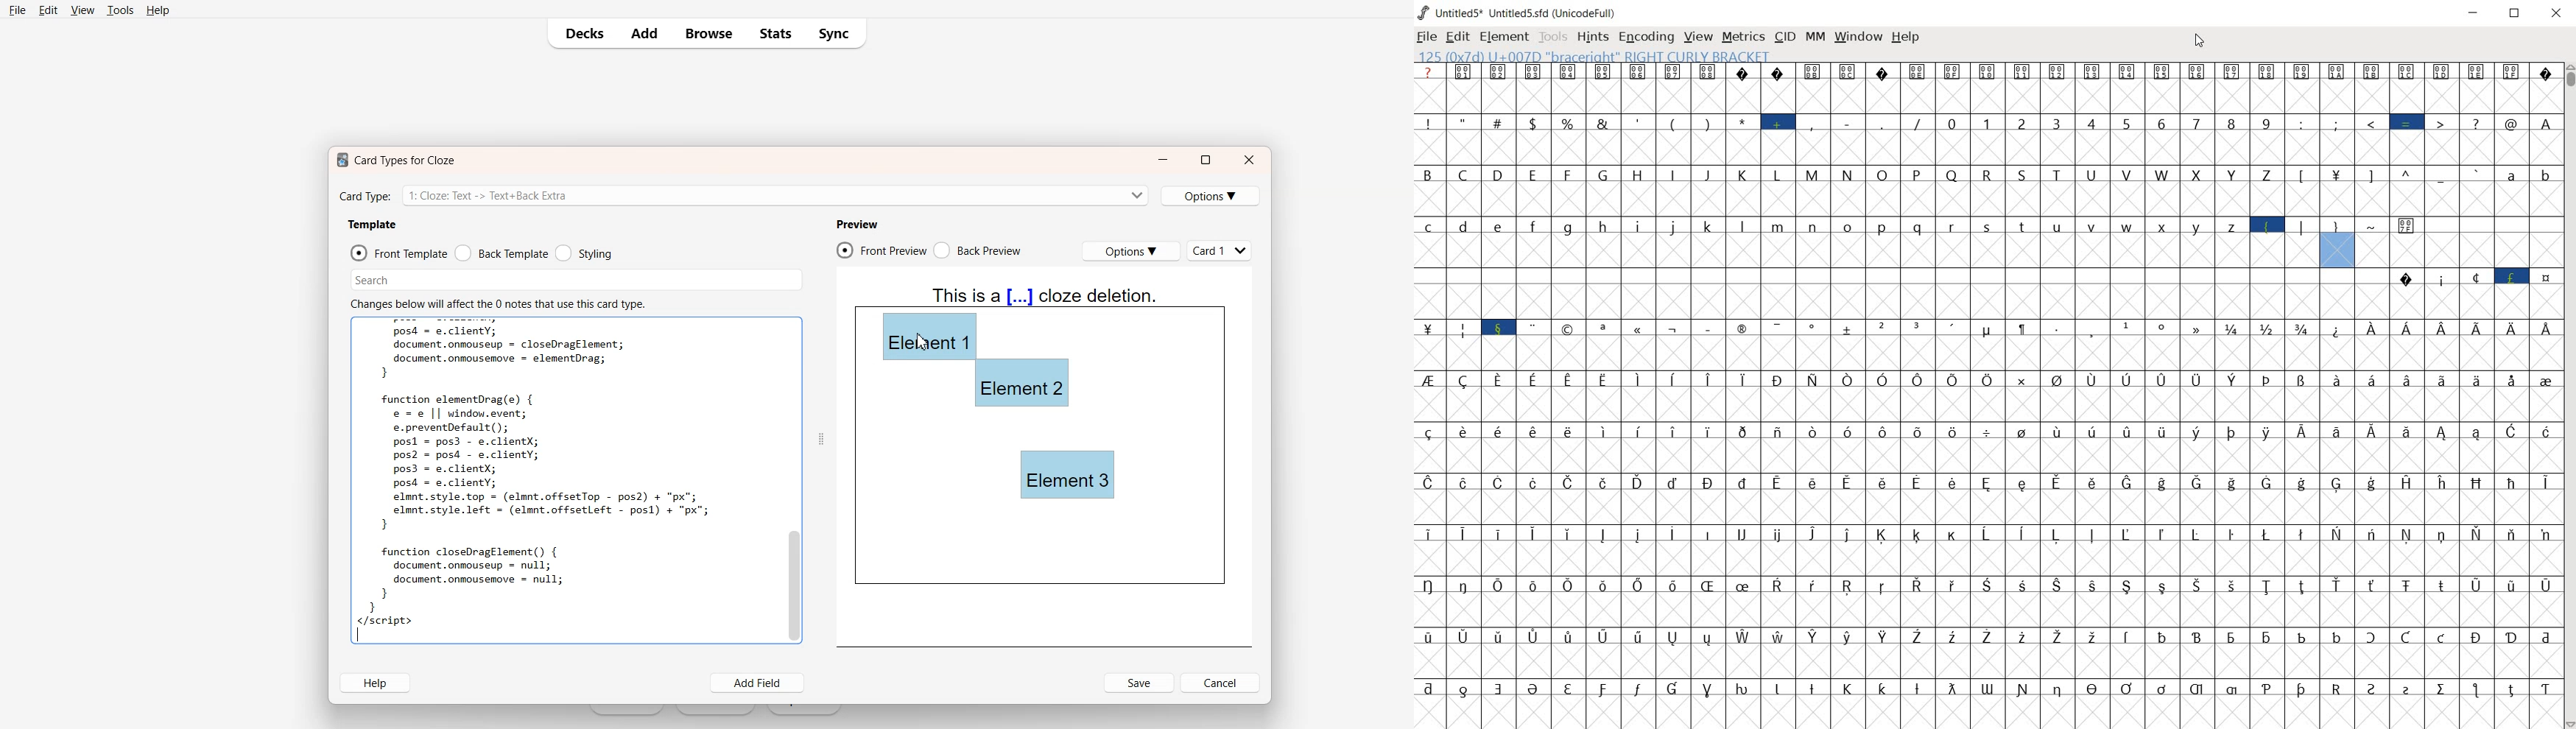 The width and height of the screenshot is (2576, 756). What do you see at coordinates (1250, 160) in the screenshot?
I see `Close` at bounding box center [1250, 160].